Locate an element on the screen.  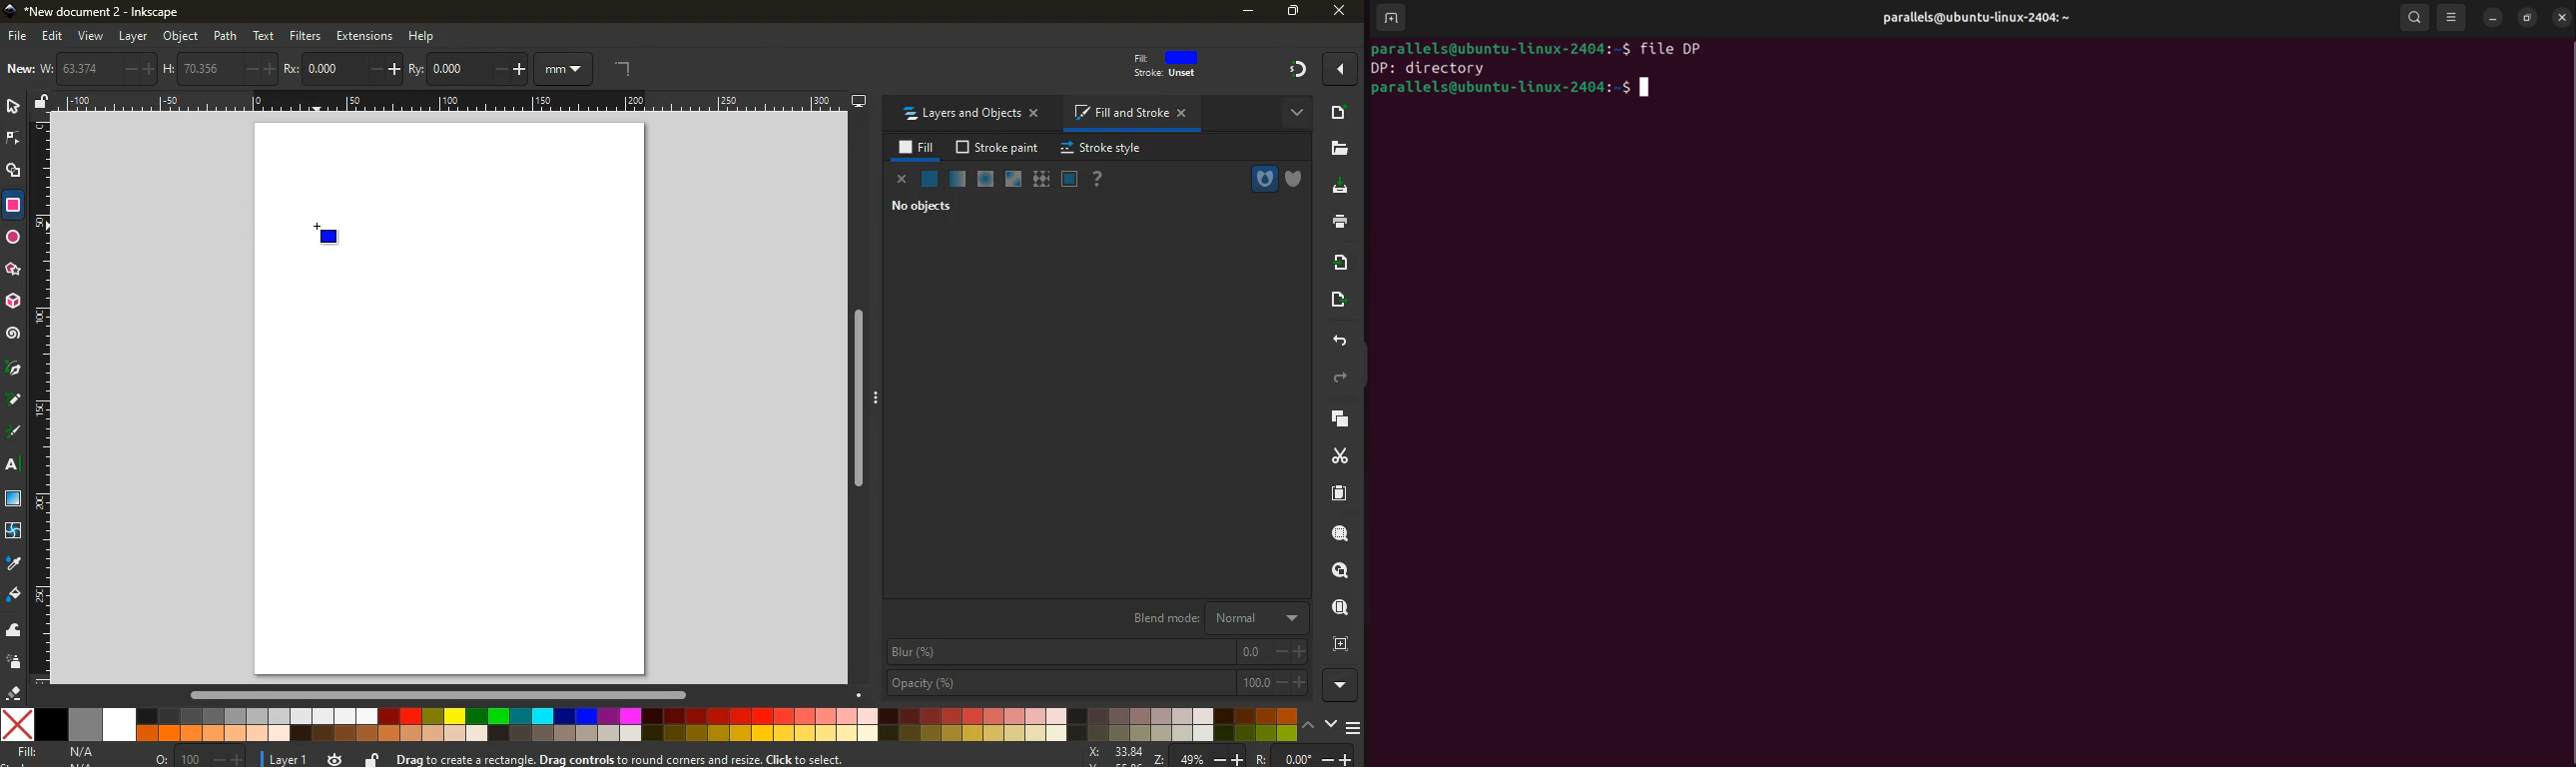
angle is located at coordinates (628, 70).